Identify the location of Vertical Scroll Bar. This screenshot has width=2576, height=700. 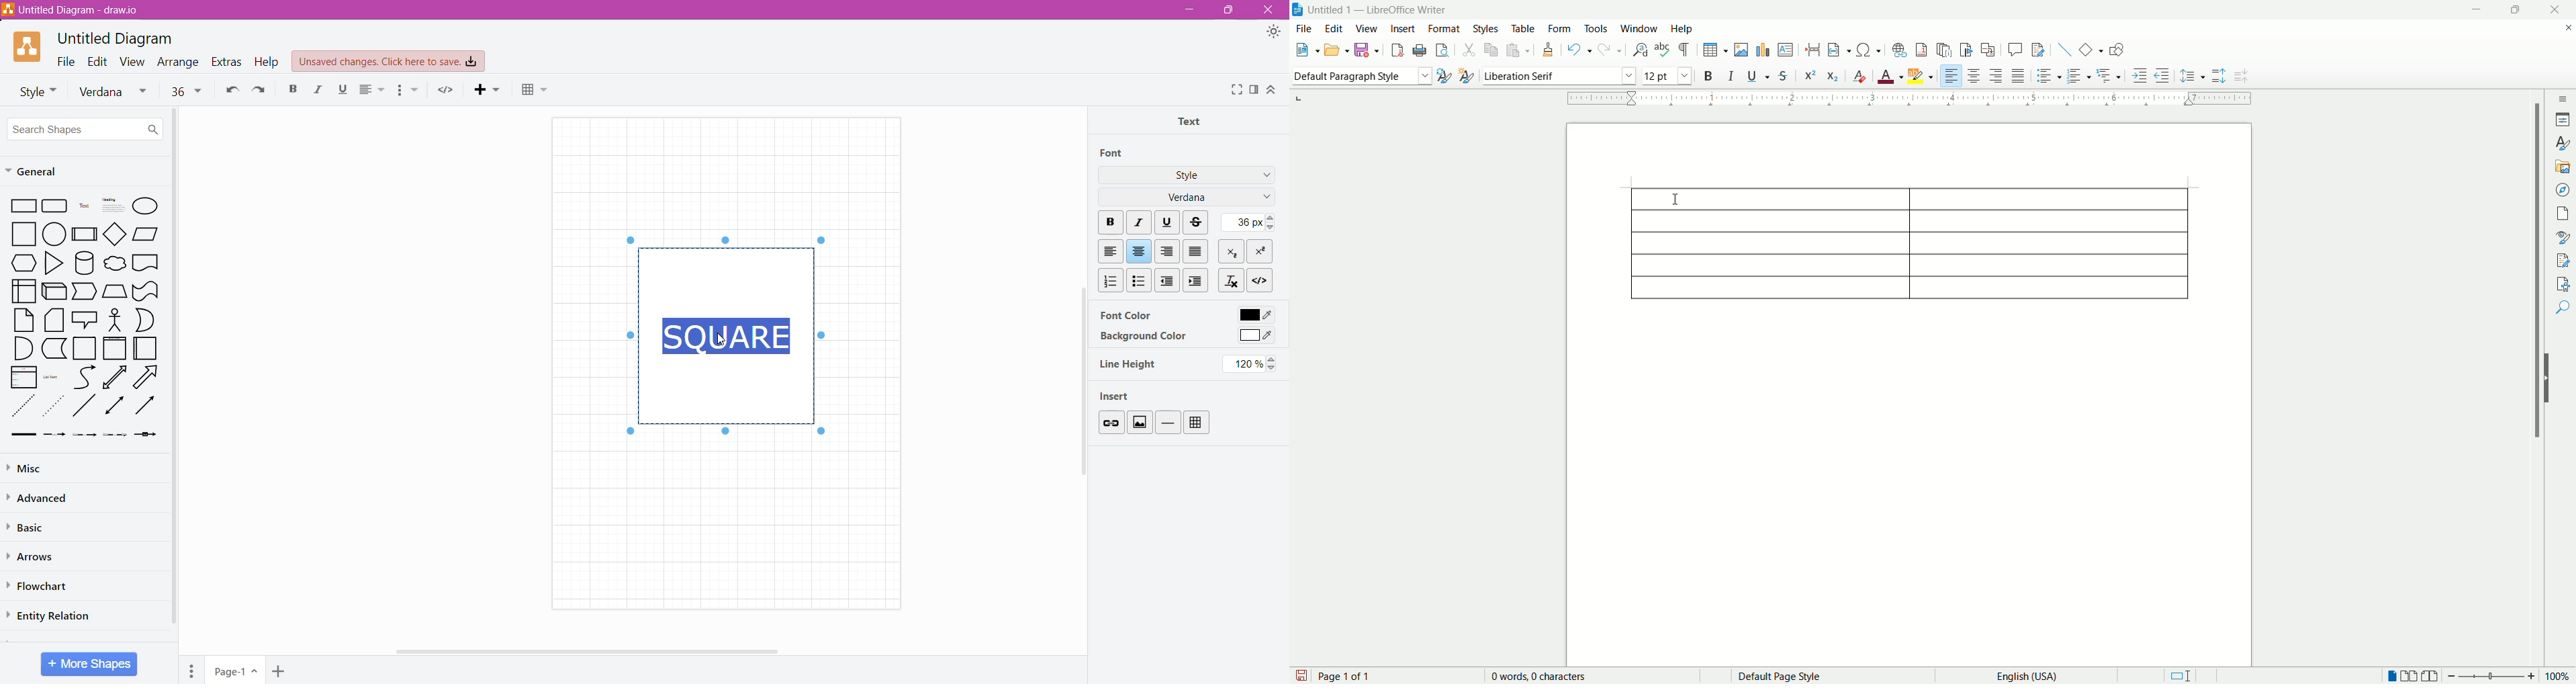
(1078, 404).